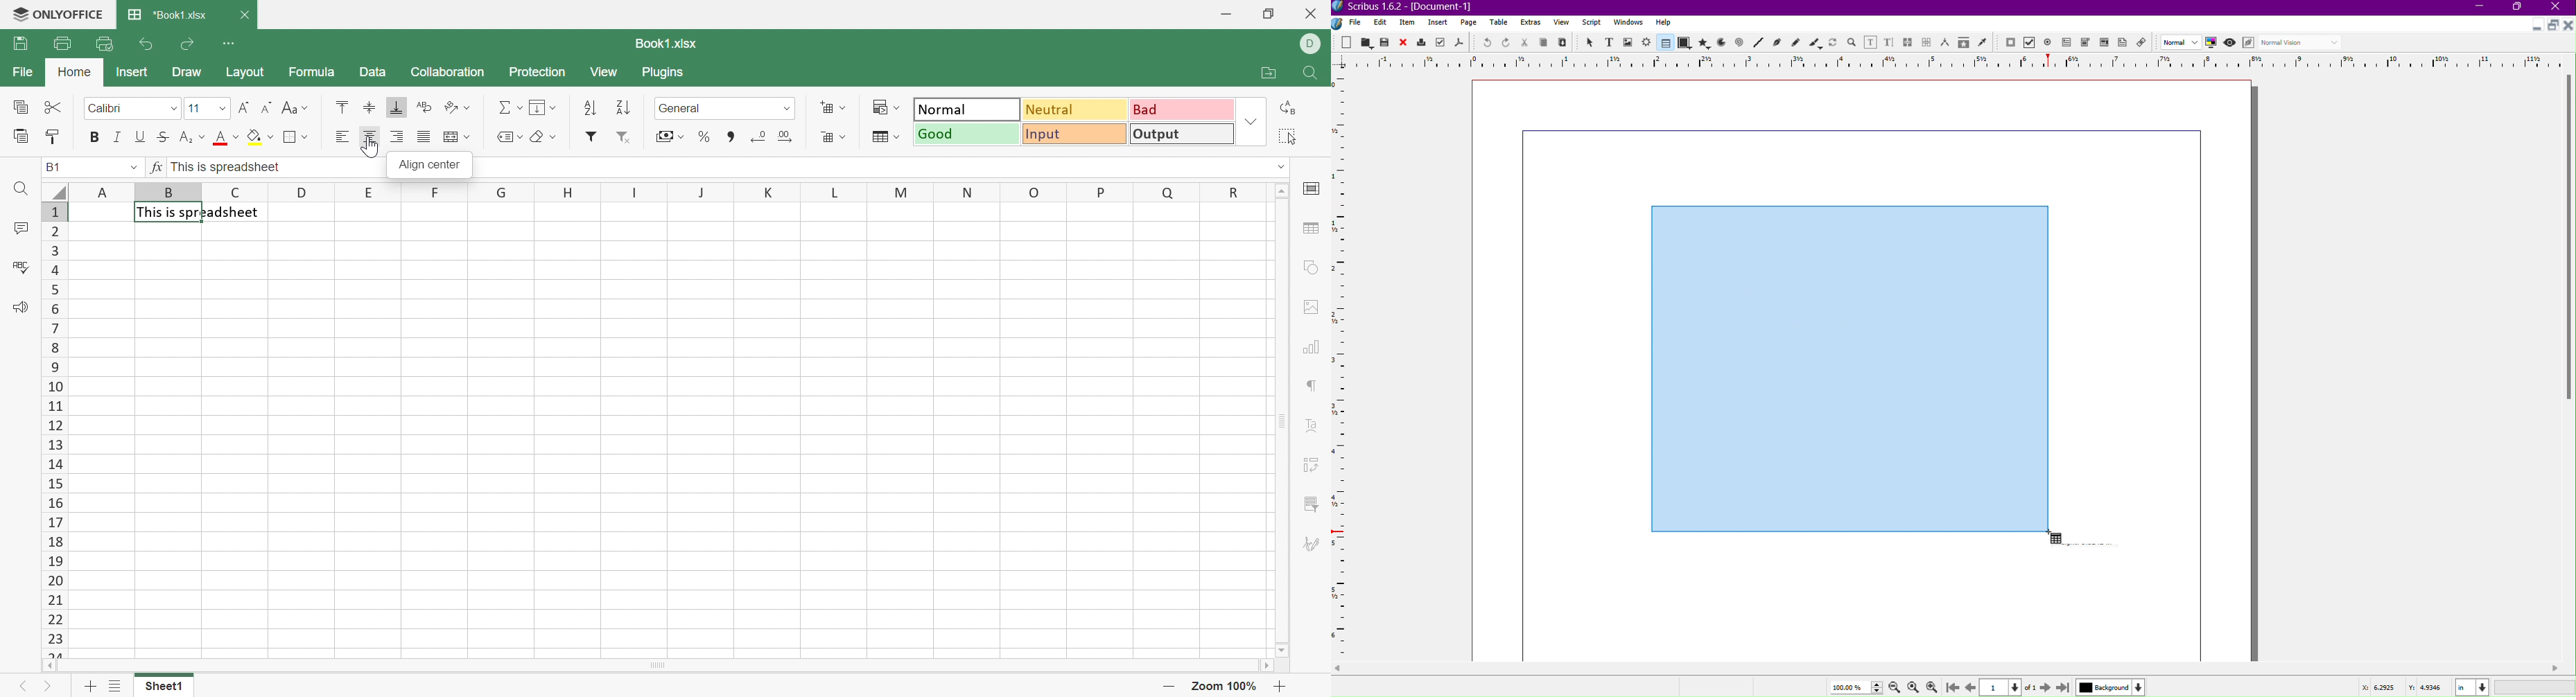 The width and height of the screenshot is (2576, 700). I want to click on Select the visual appearance of the display, so click(2303, 43).